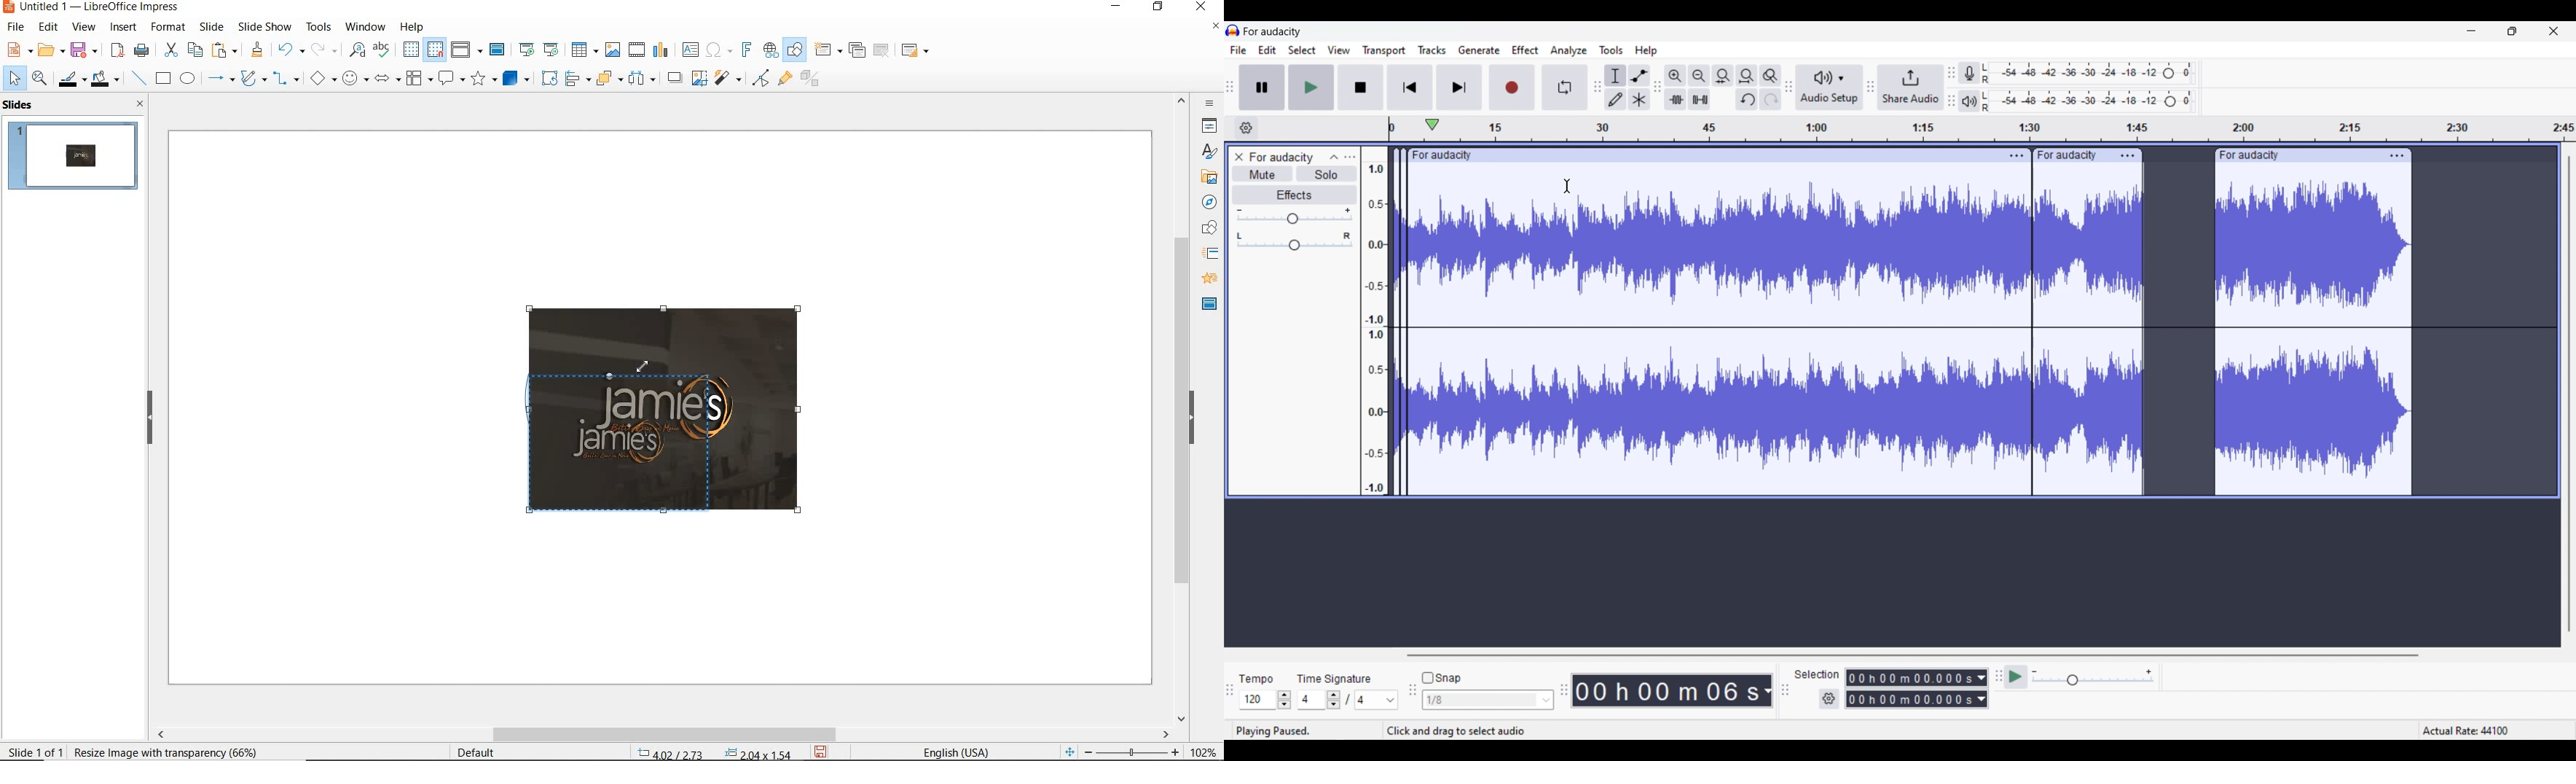  I want to click on paste, so click(225, 50).